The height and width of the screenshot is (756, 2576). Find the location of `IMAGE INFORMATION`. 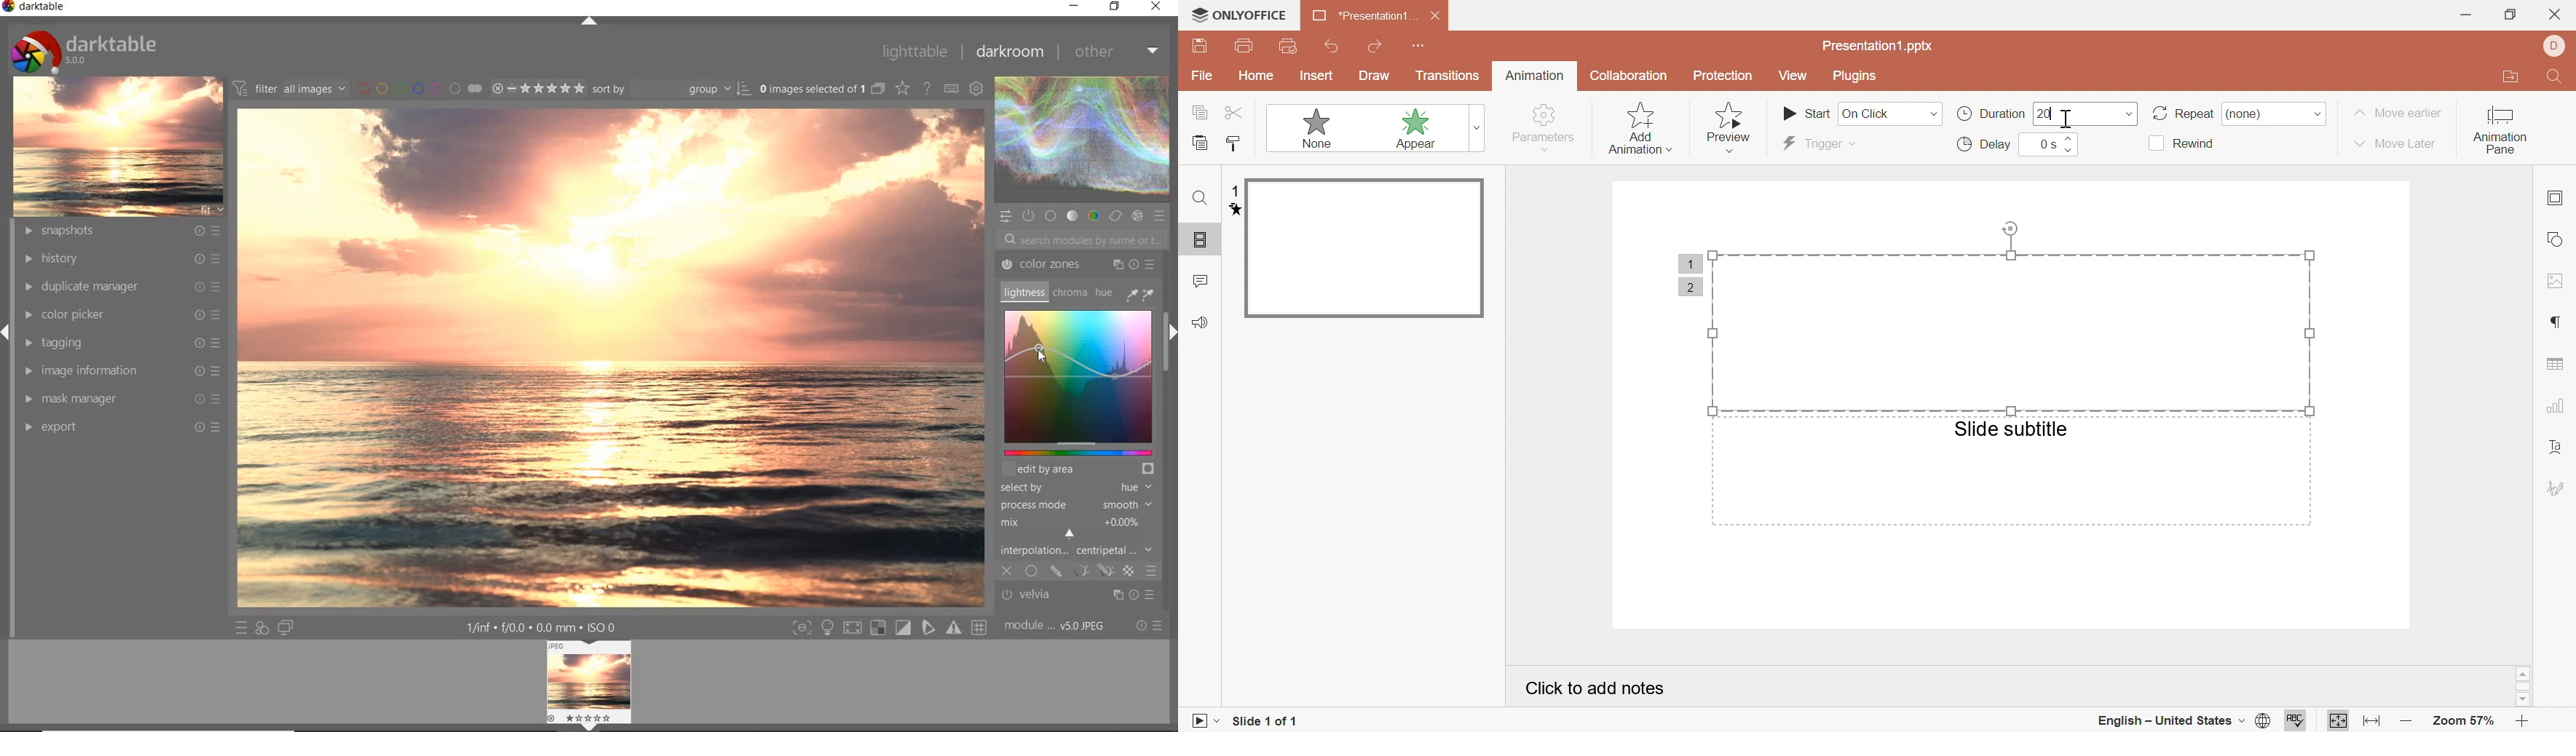

IMAGE INFORMATION is located at coordinates (123, 370).